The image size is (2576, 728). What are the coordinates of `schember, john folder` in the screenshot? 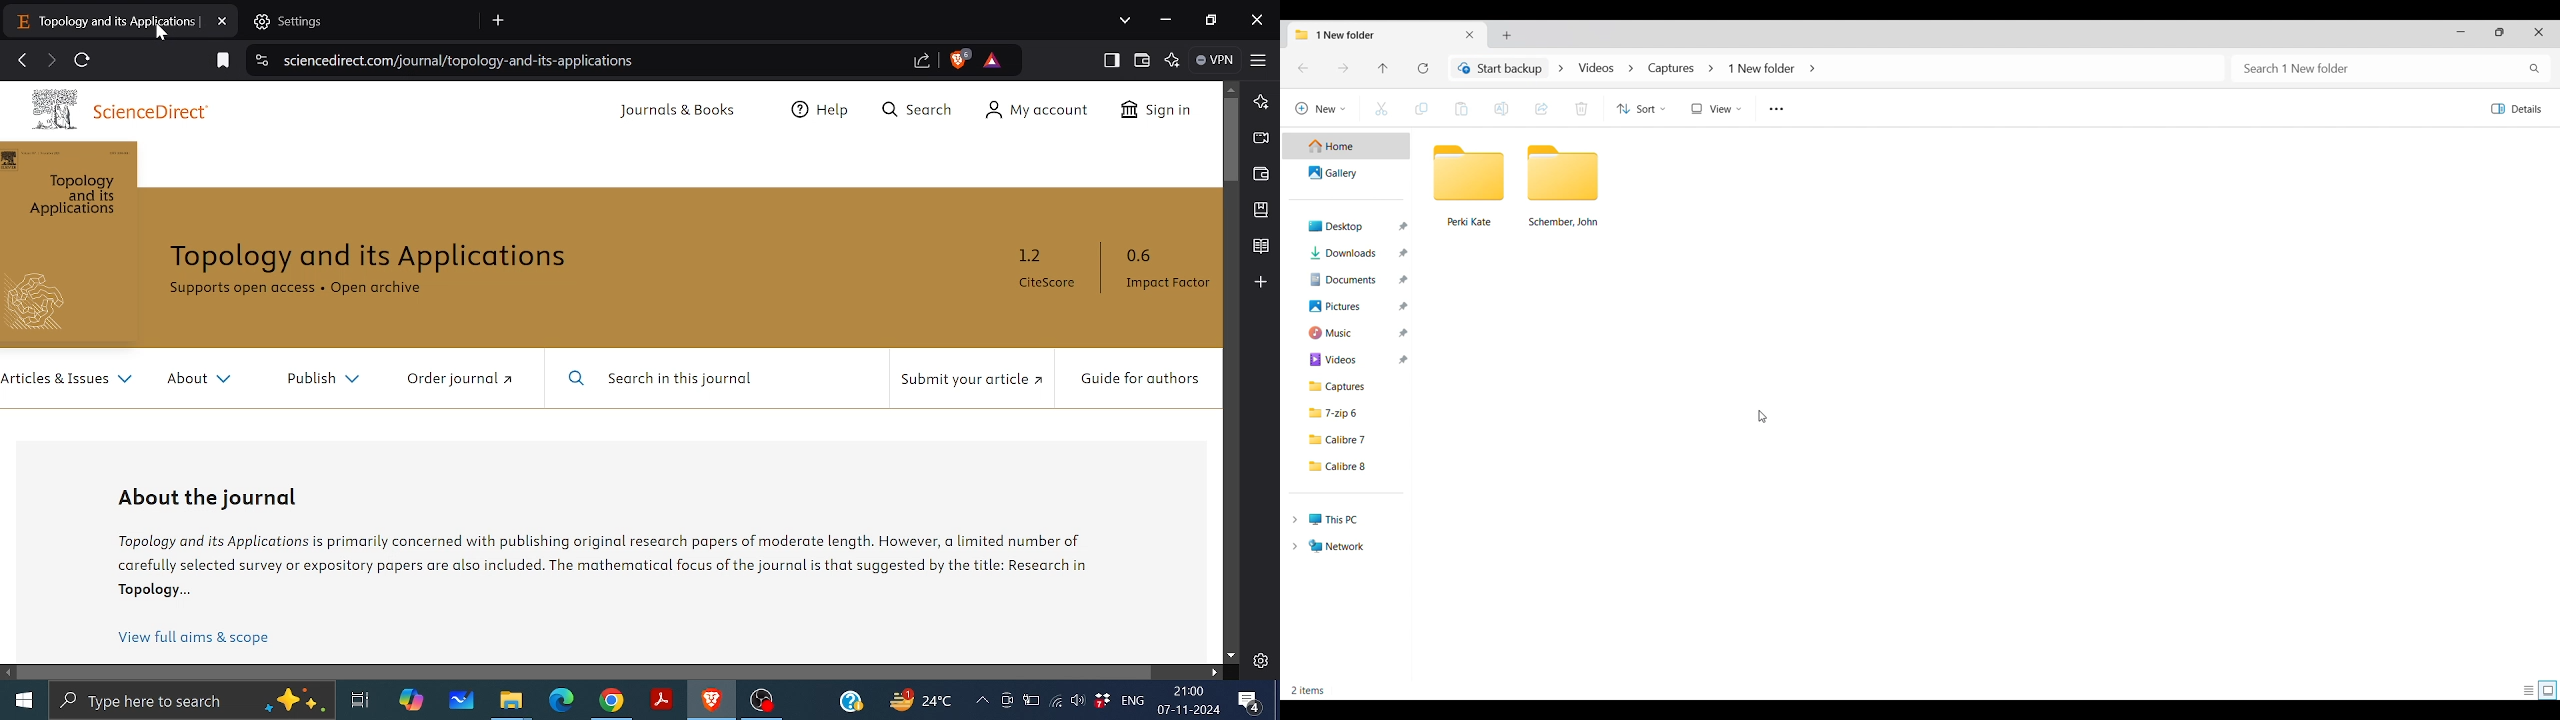 It's located at (1564, 187).